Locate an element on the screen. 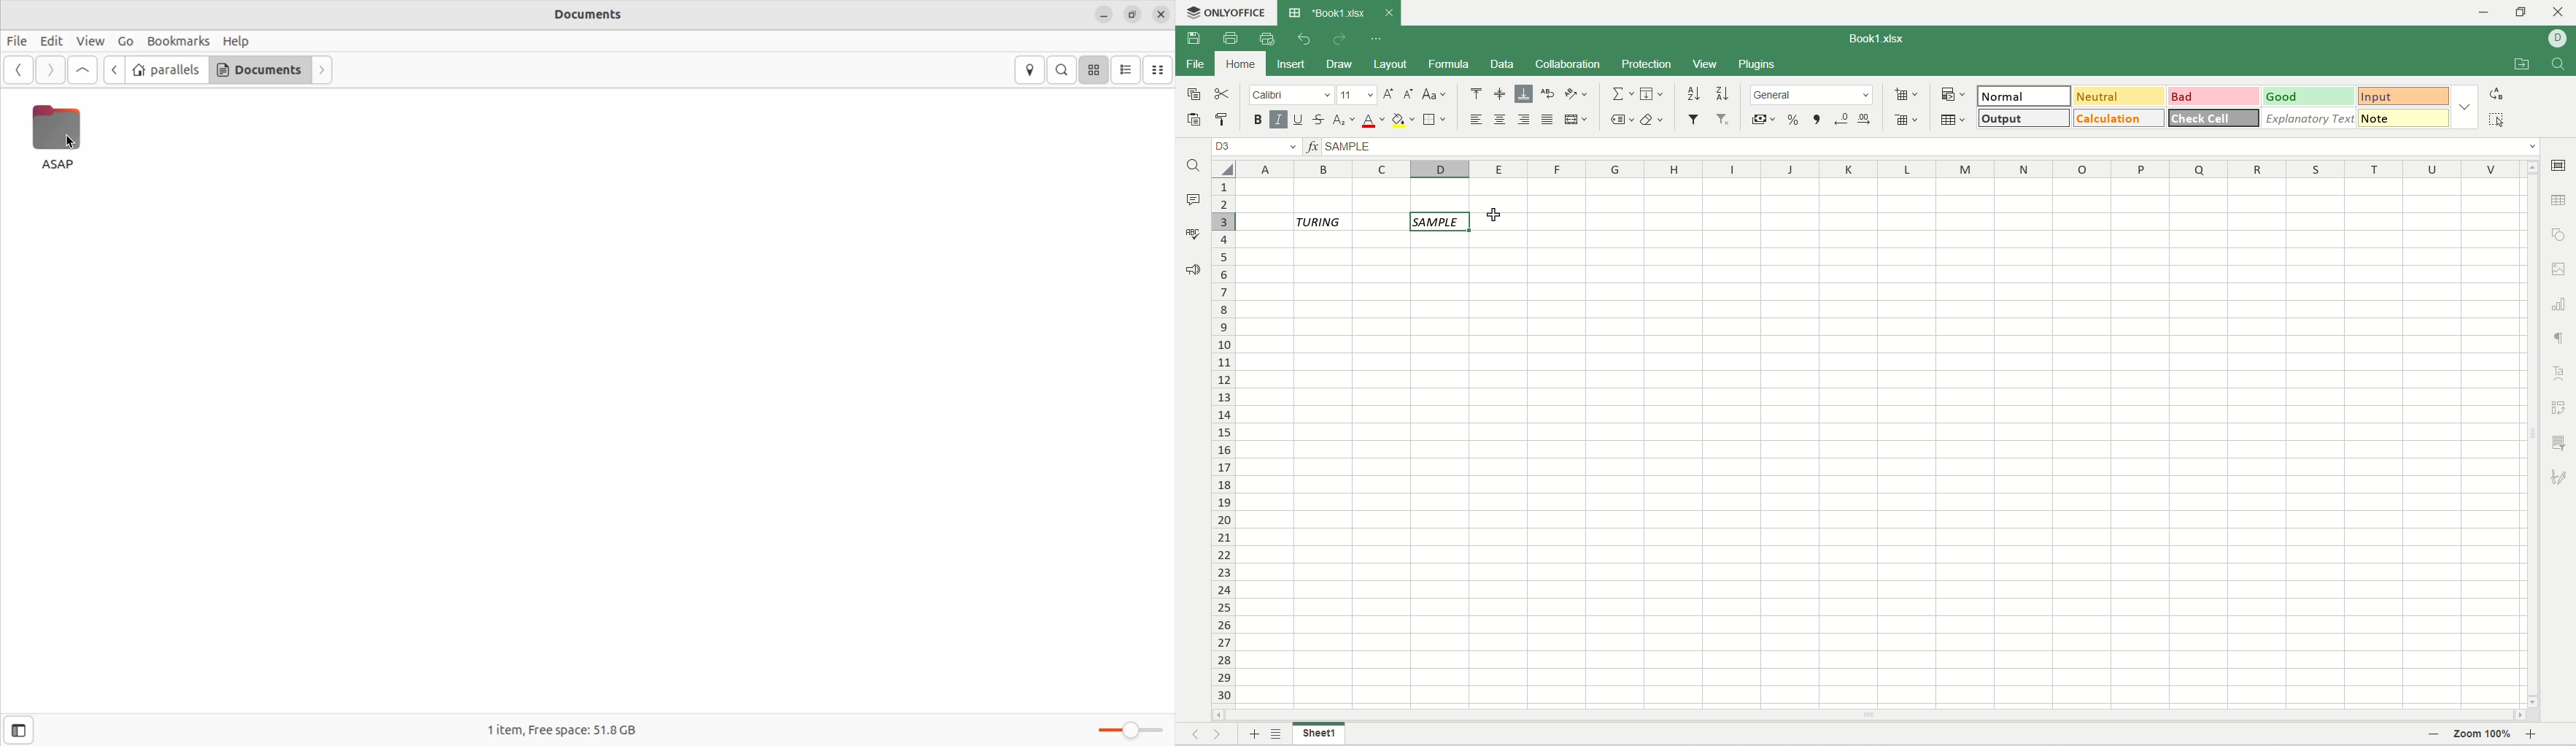  border is located at coordinates (1437, 120).